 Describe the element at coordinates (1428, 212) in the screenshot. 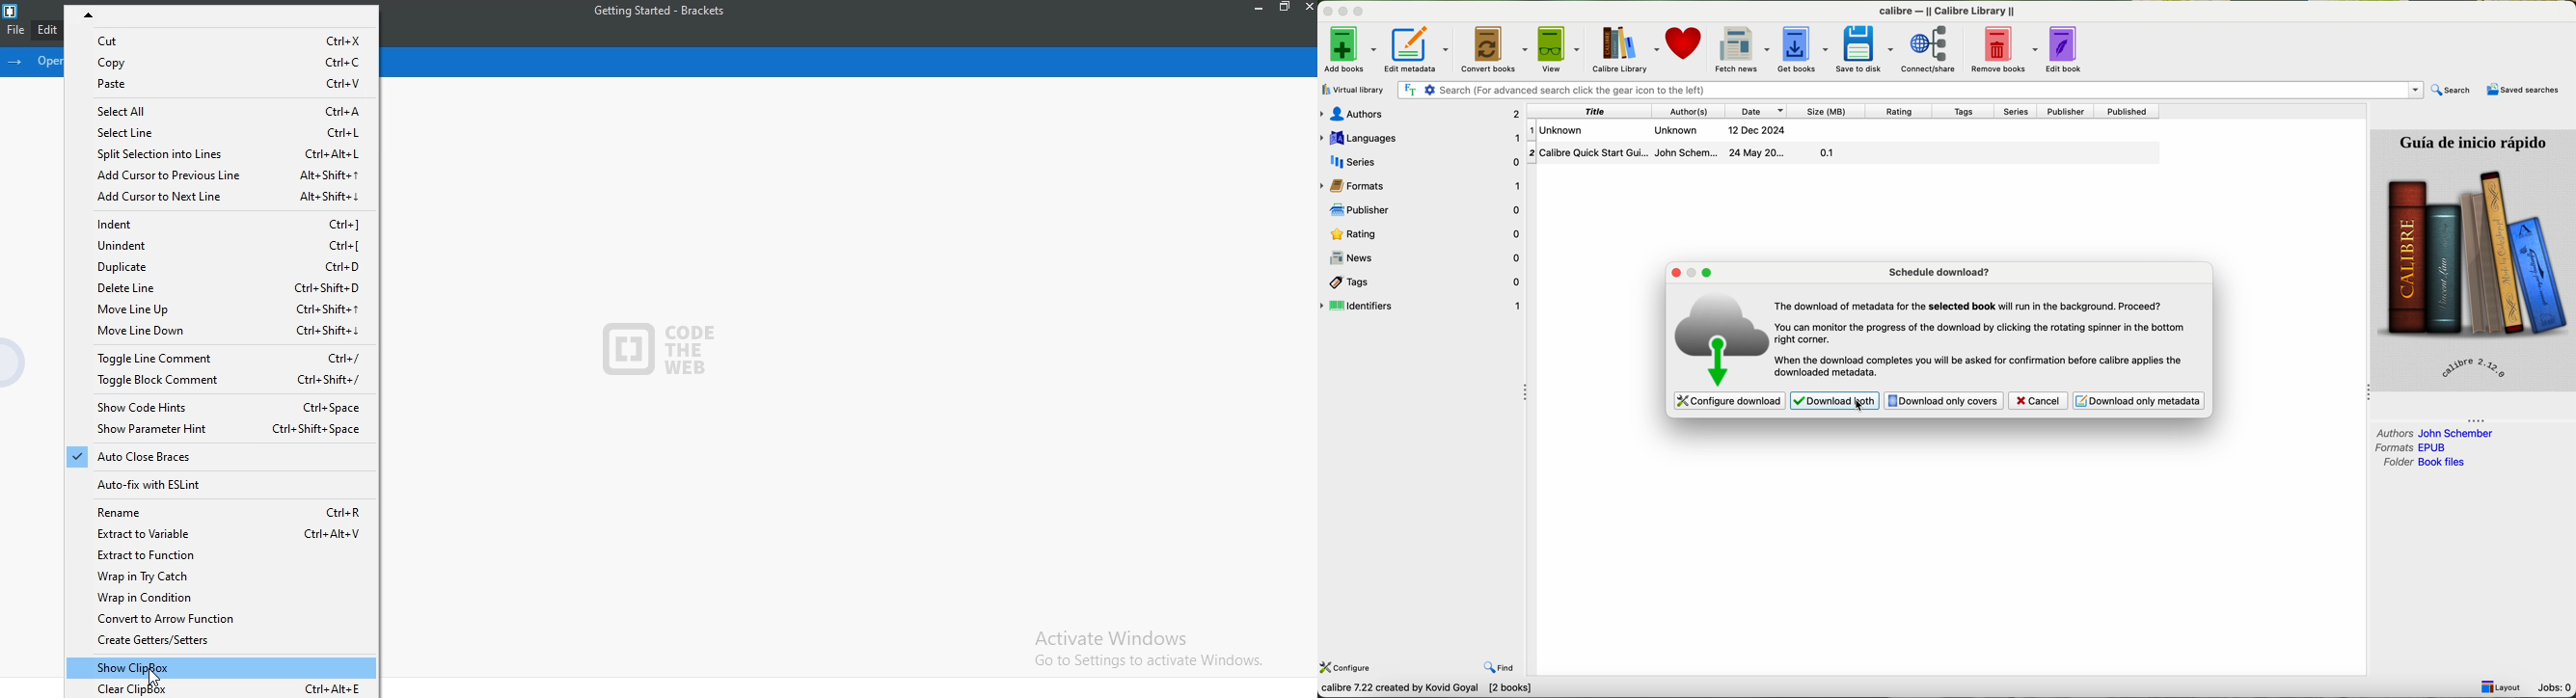

I see `publishers` at that location.